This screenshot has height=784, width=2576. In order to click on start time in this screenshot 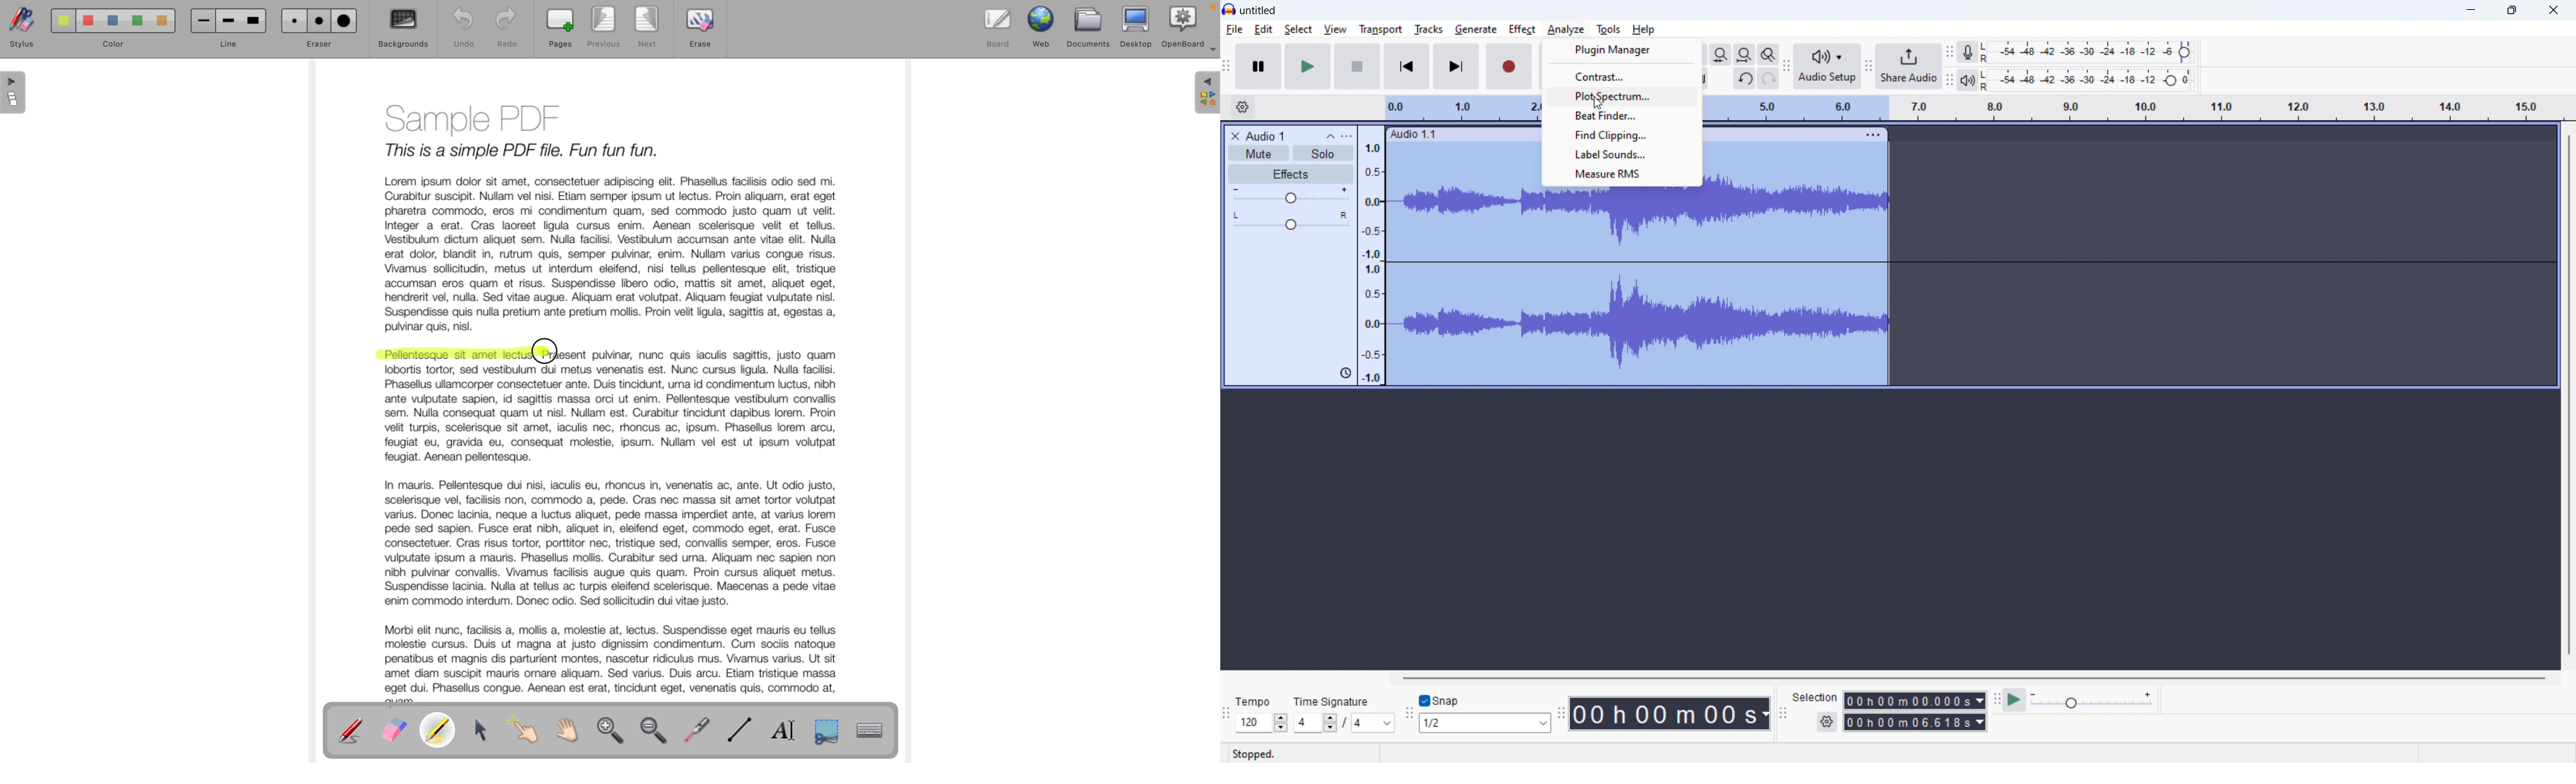, I will do `click(1915, 701)`.